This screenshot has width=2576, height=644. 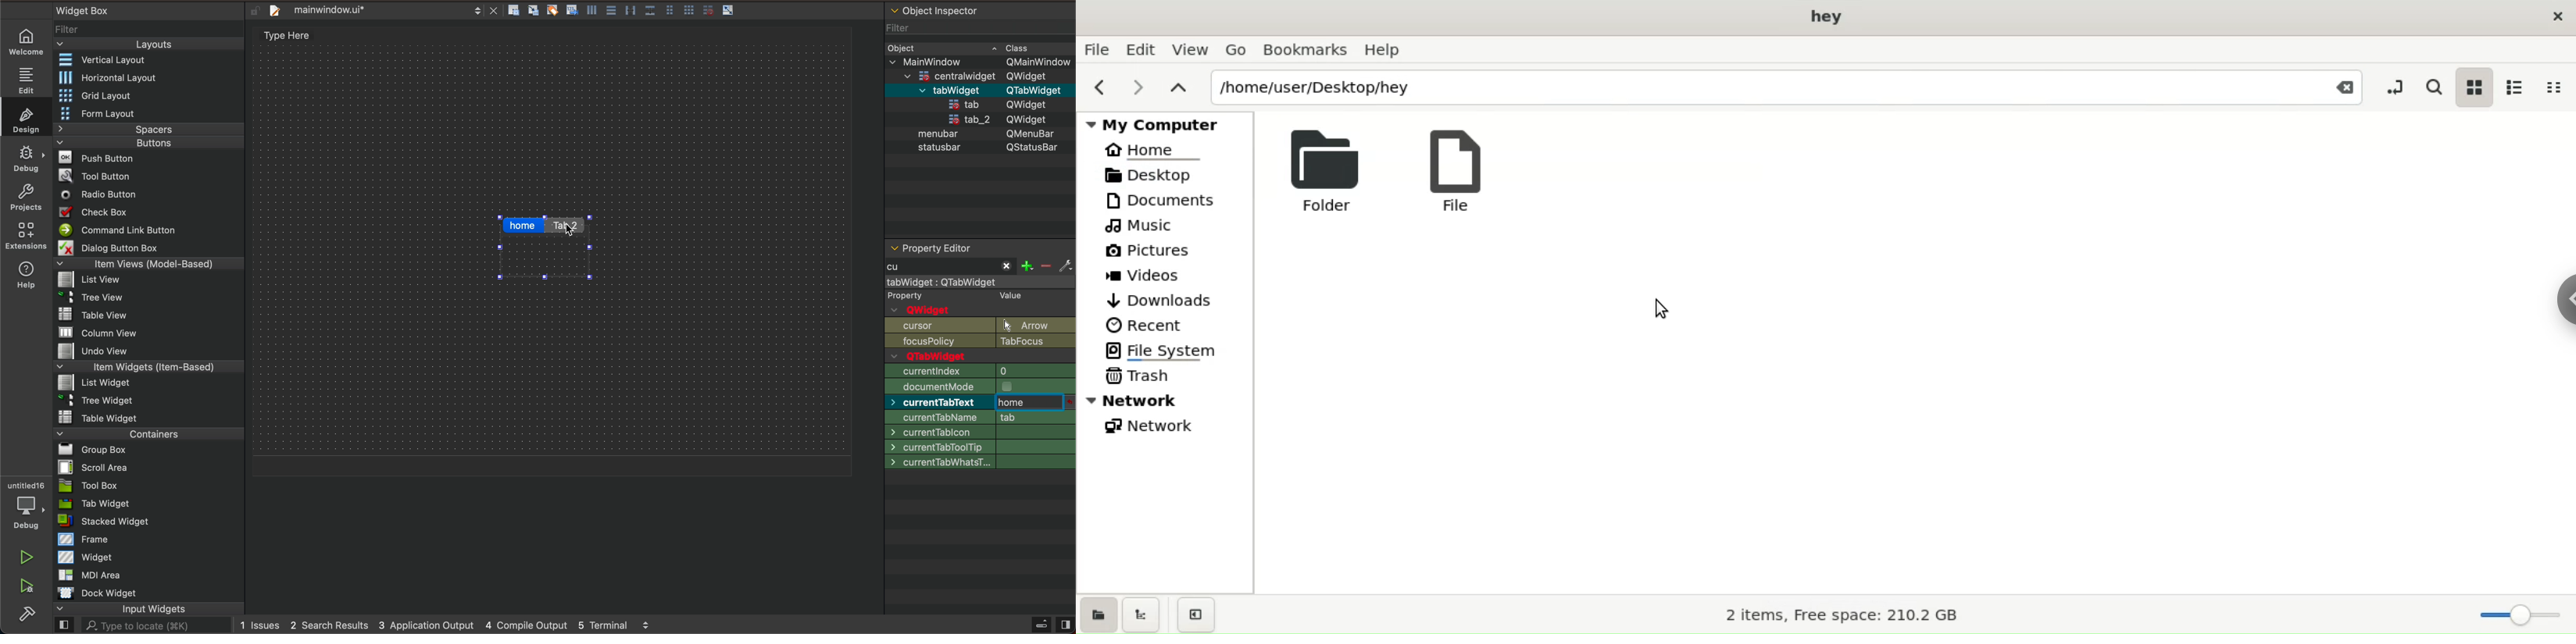 What do you see at coordinates (1327, 172) in the screenshot?
I see `folder` at bounding box center [1327, 172].